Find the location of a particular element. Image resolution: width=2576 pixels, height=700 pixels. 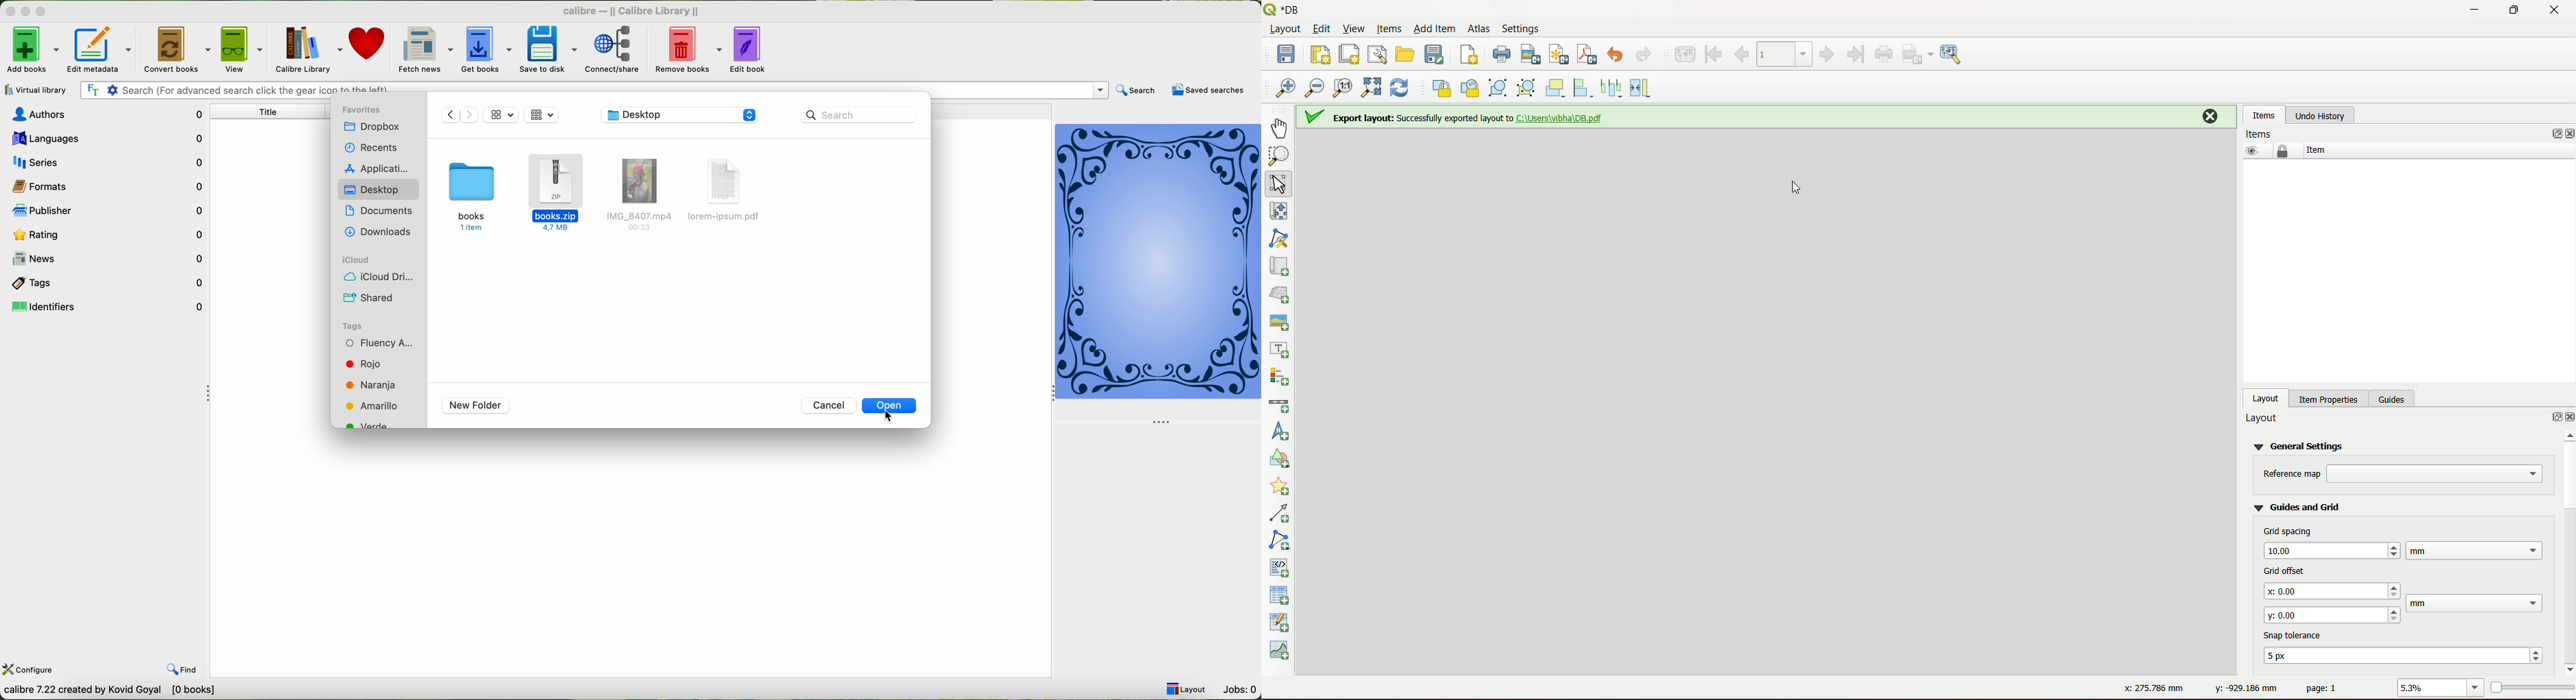

add books is located at coordinates (32, 50).